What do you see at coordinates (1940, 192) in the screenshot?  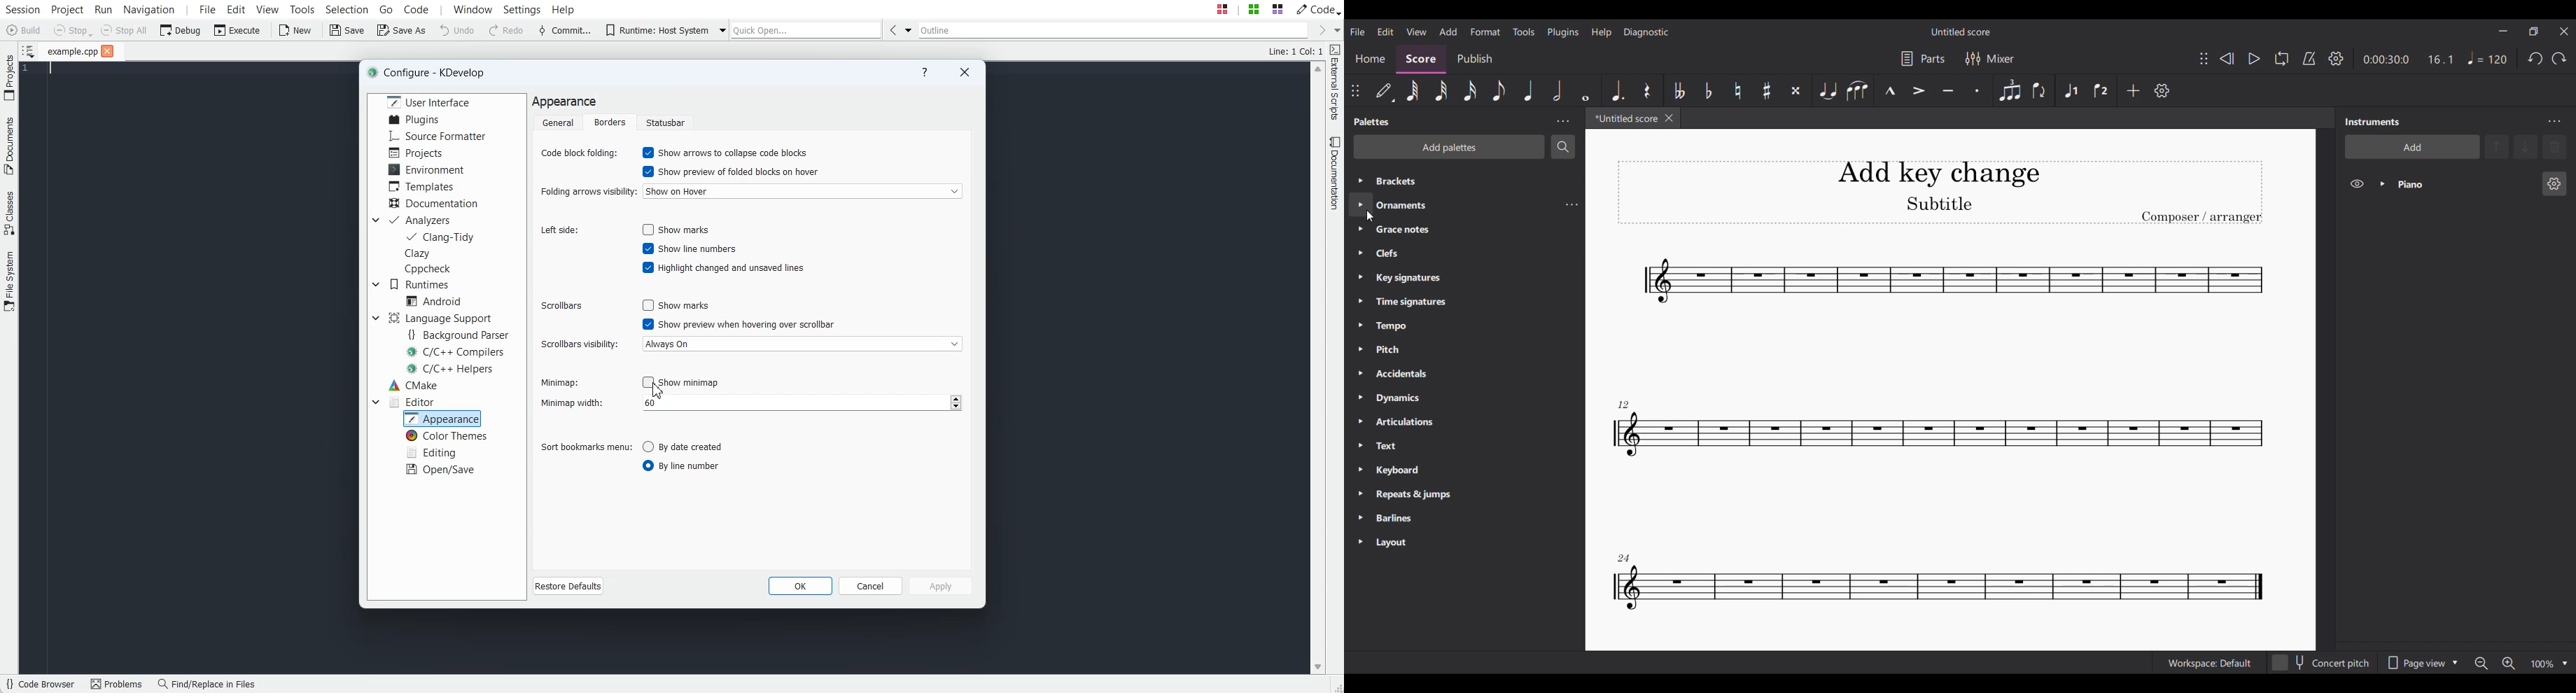 I see `Title, sub-title and composer name` at bounding box center [1940, 192].